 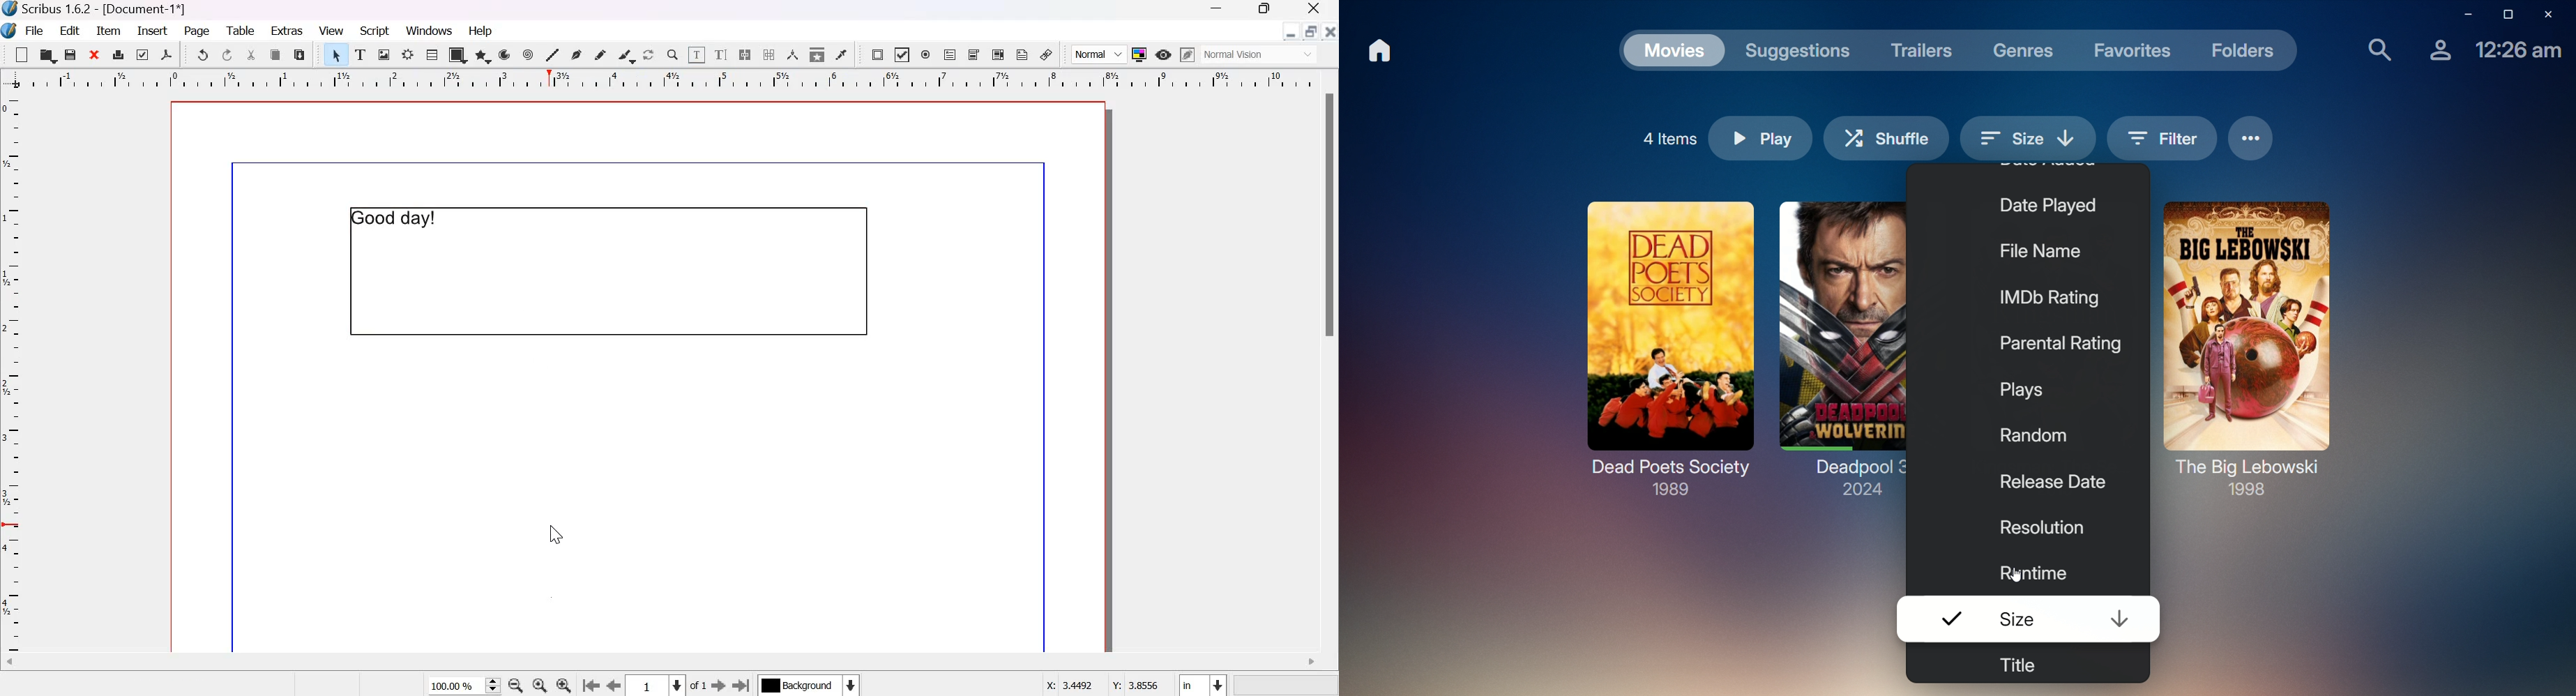 What do you see at coordinates (1259, 10) in the screenshot?
I see `Maximize` at bounding box center [1259, 10].